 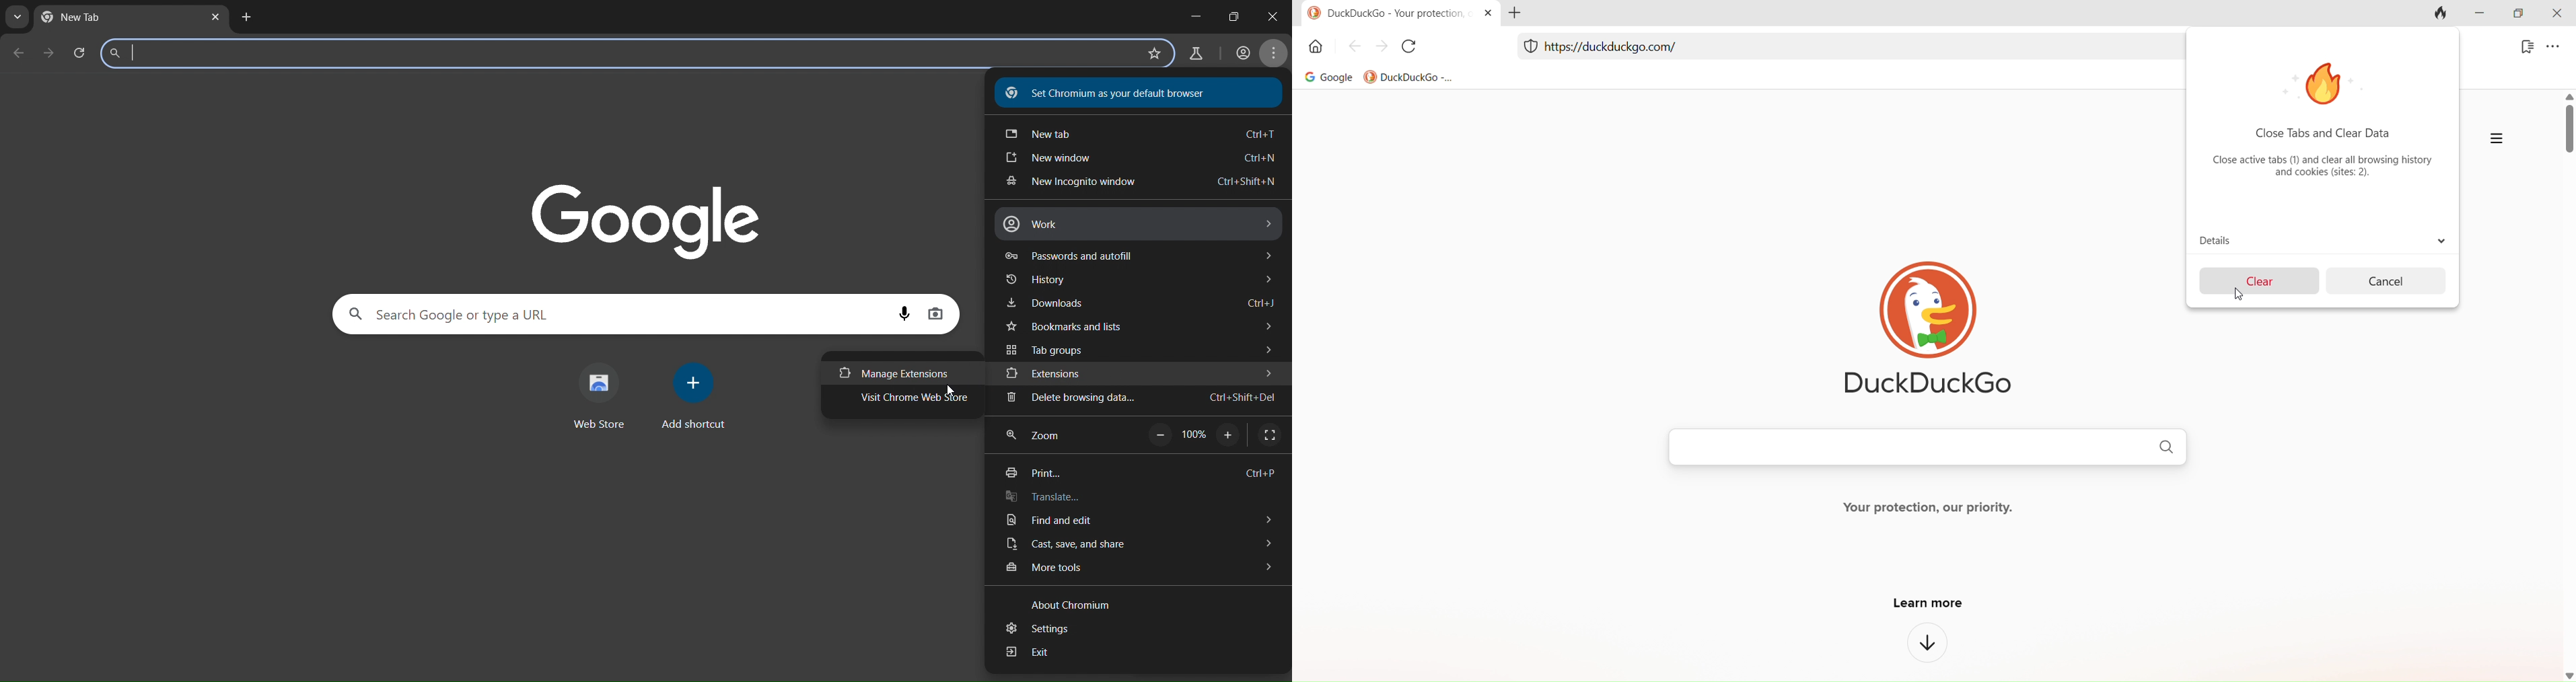 I want to click on new tab, so click(x=246, y=17).